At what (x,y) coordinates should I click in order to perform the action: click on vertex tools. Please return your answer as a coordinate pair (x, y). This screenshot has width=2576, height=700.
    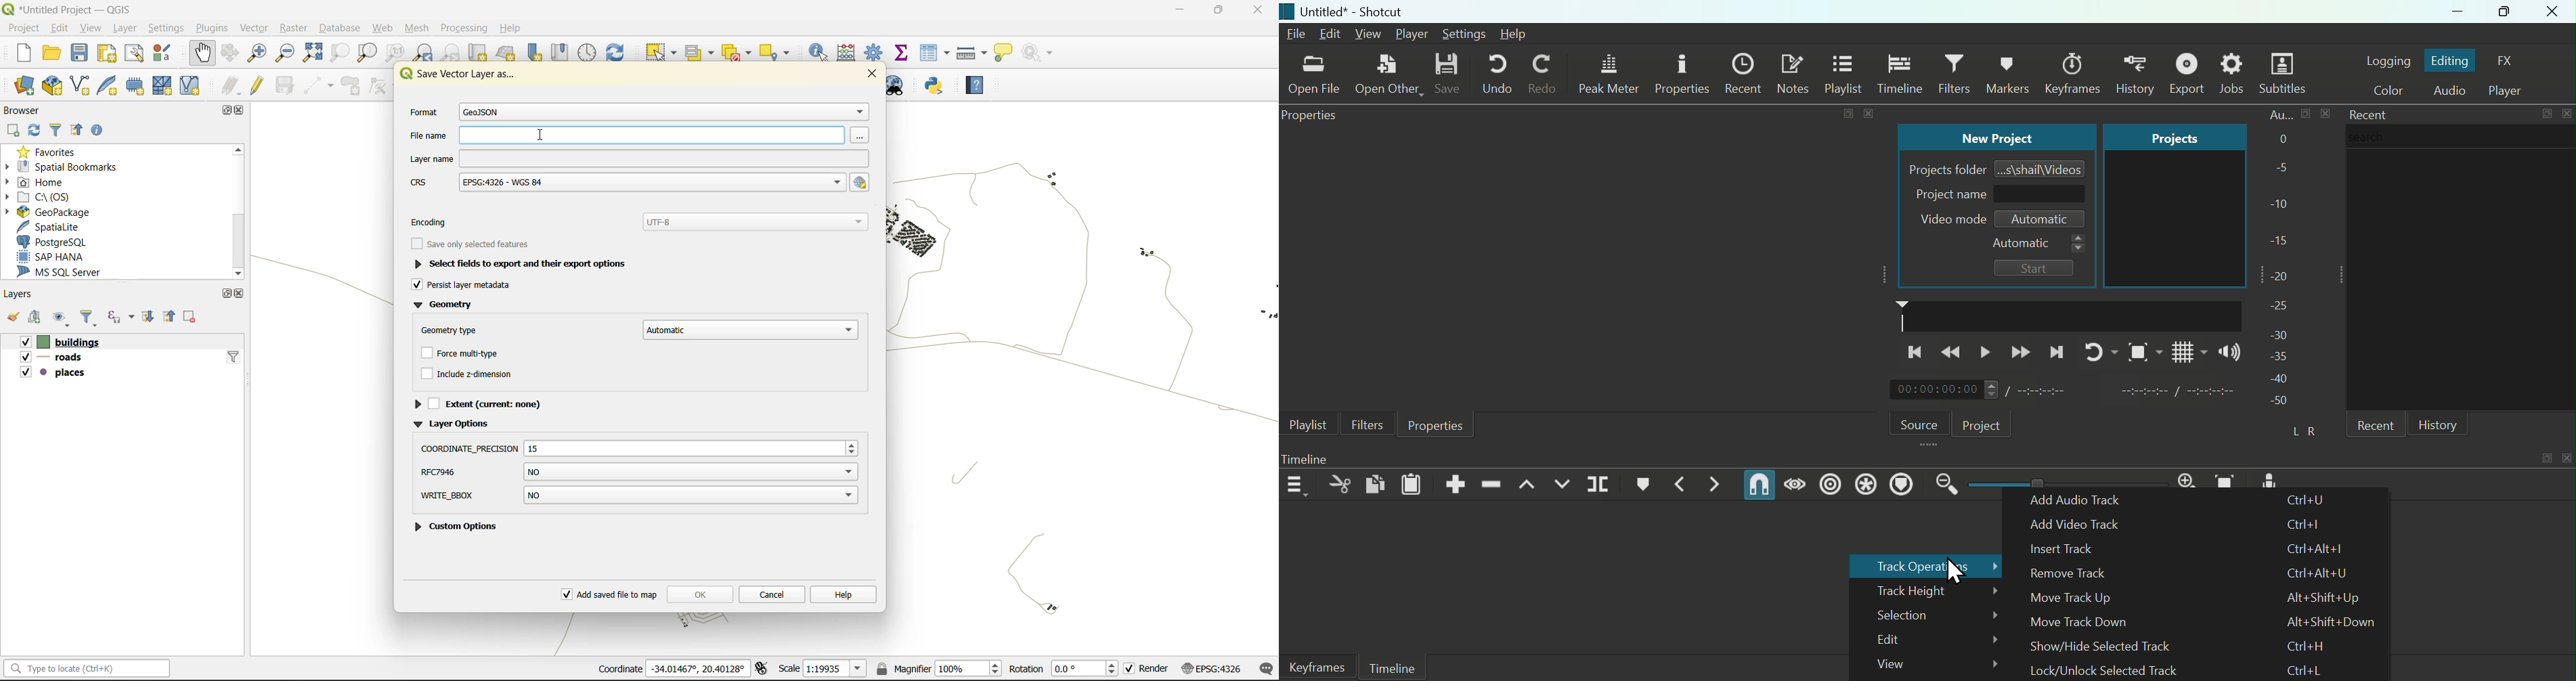
    Looking at the image, I should click on (381, 85).